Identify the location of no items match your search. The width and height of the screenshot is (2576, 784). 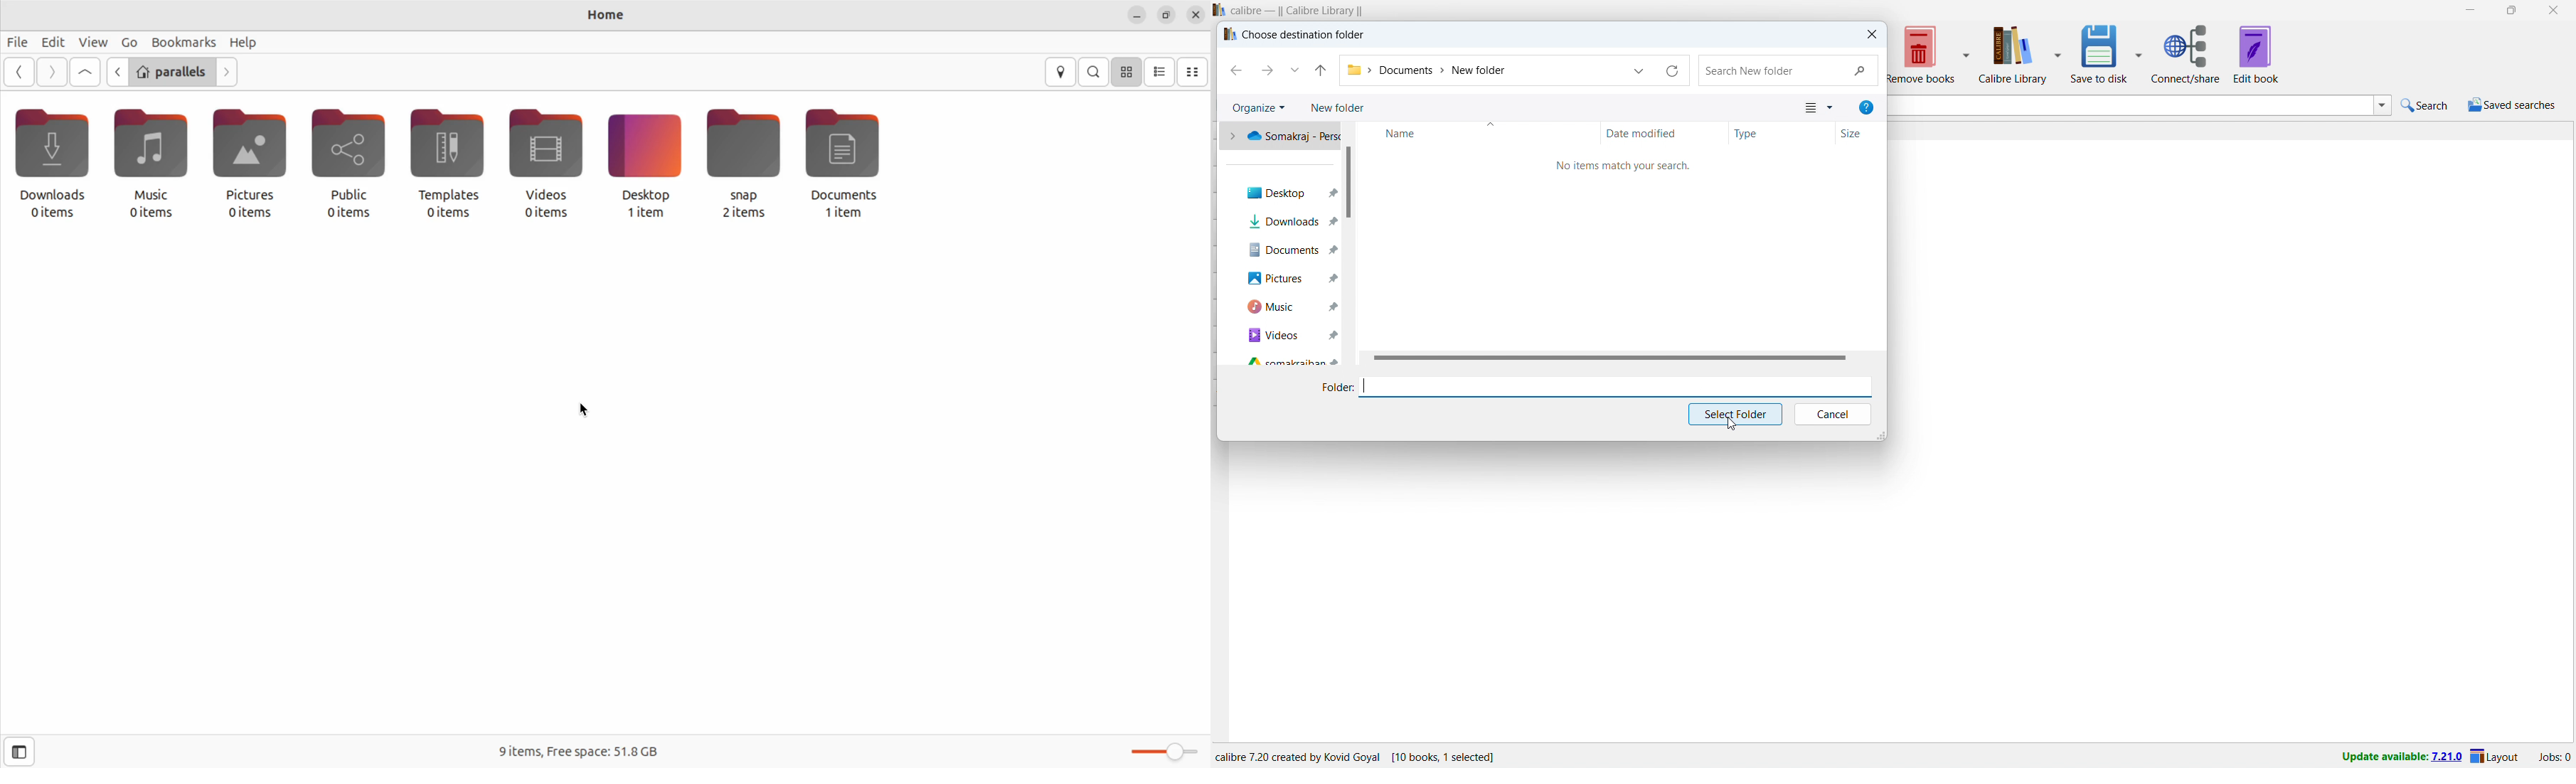
(1624, 164).